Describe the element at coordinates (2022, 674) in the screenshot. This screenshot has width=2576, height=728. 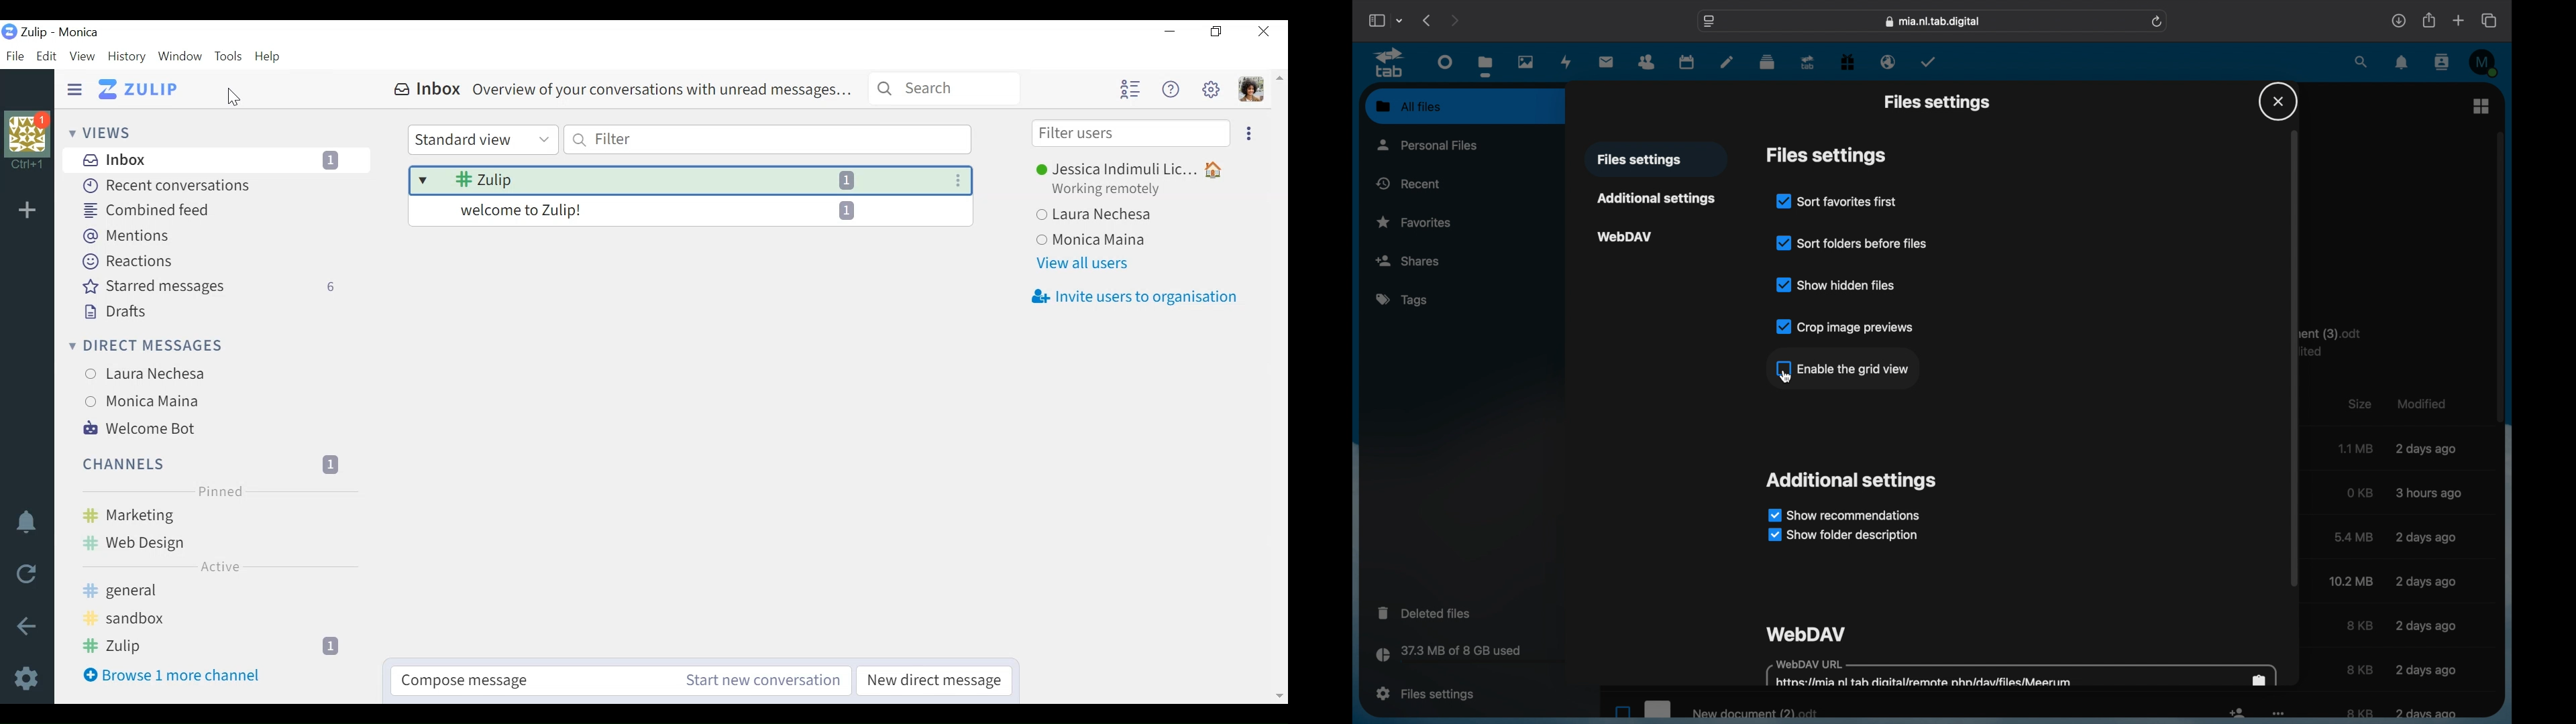
I see `webdav url` at that location.